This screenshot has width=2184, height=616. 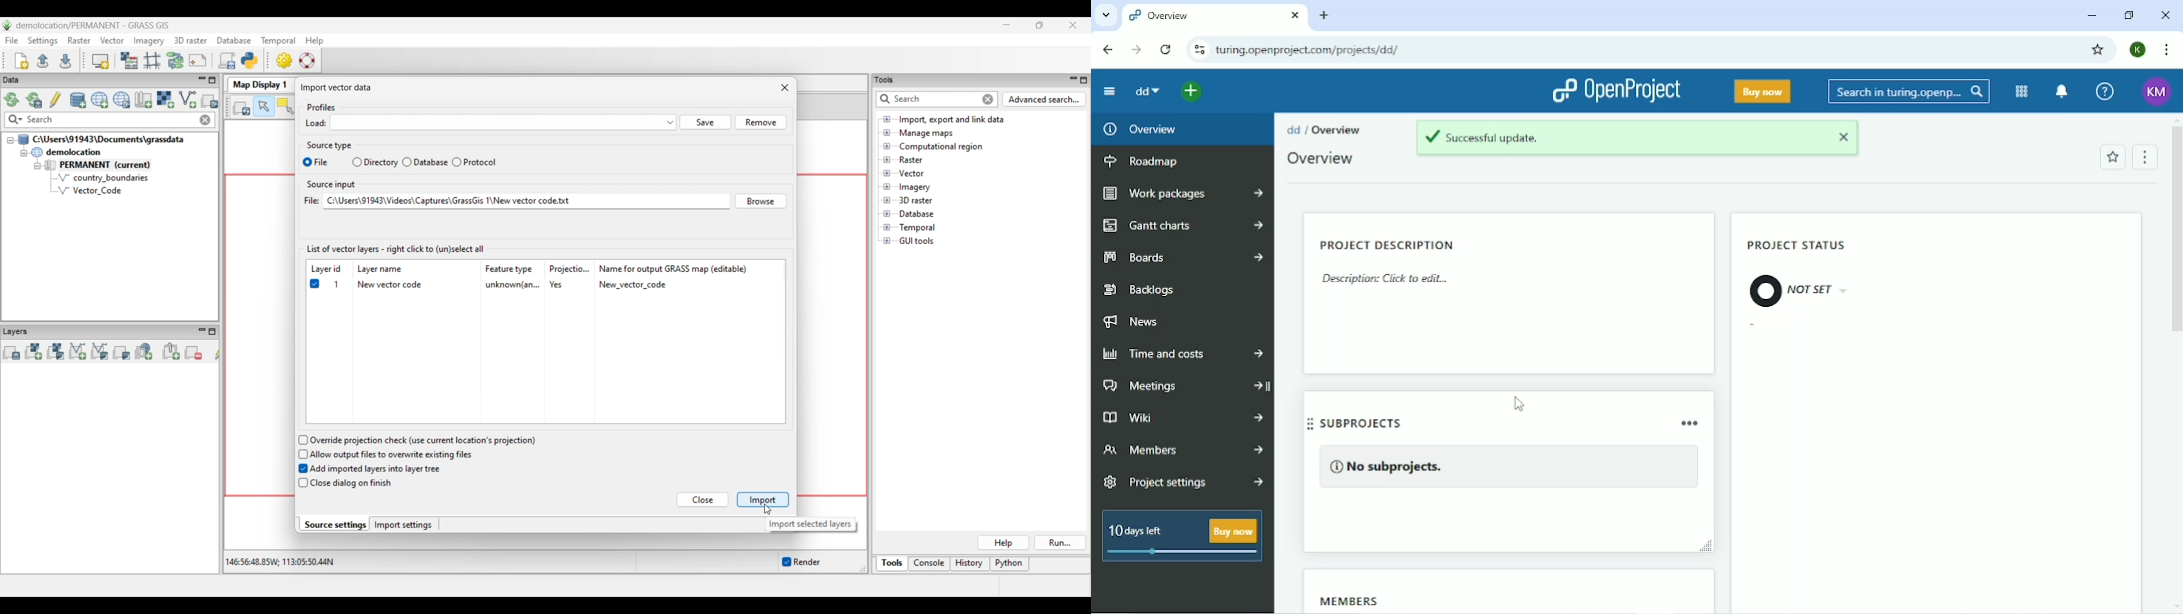 I want to click on Description: Click to edit..., so click(x=1384, y=277).